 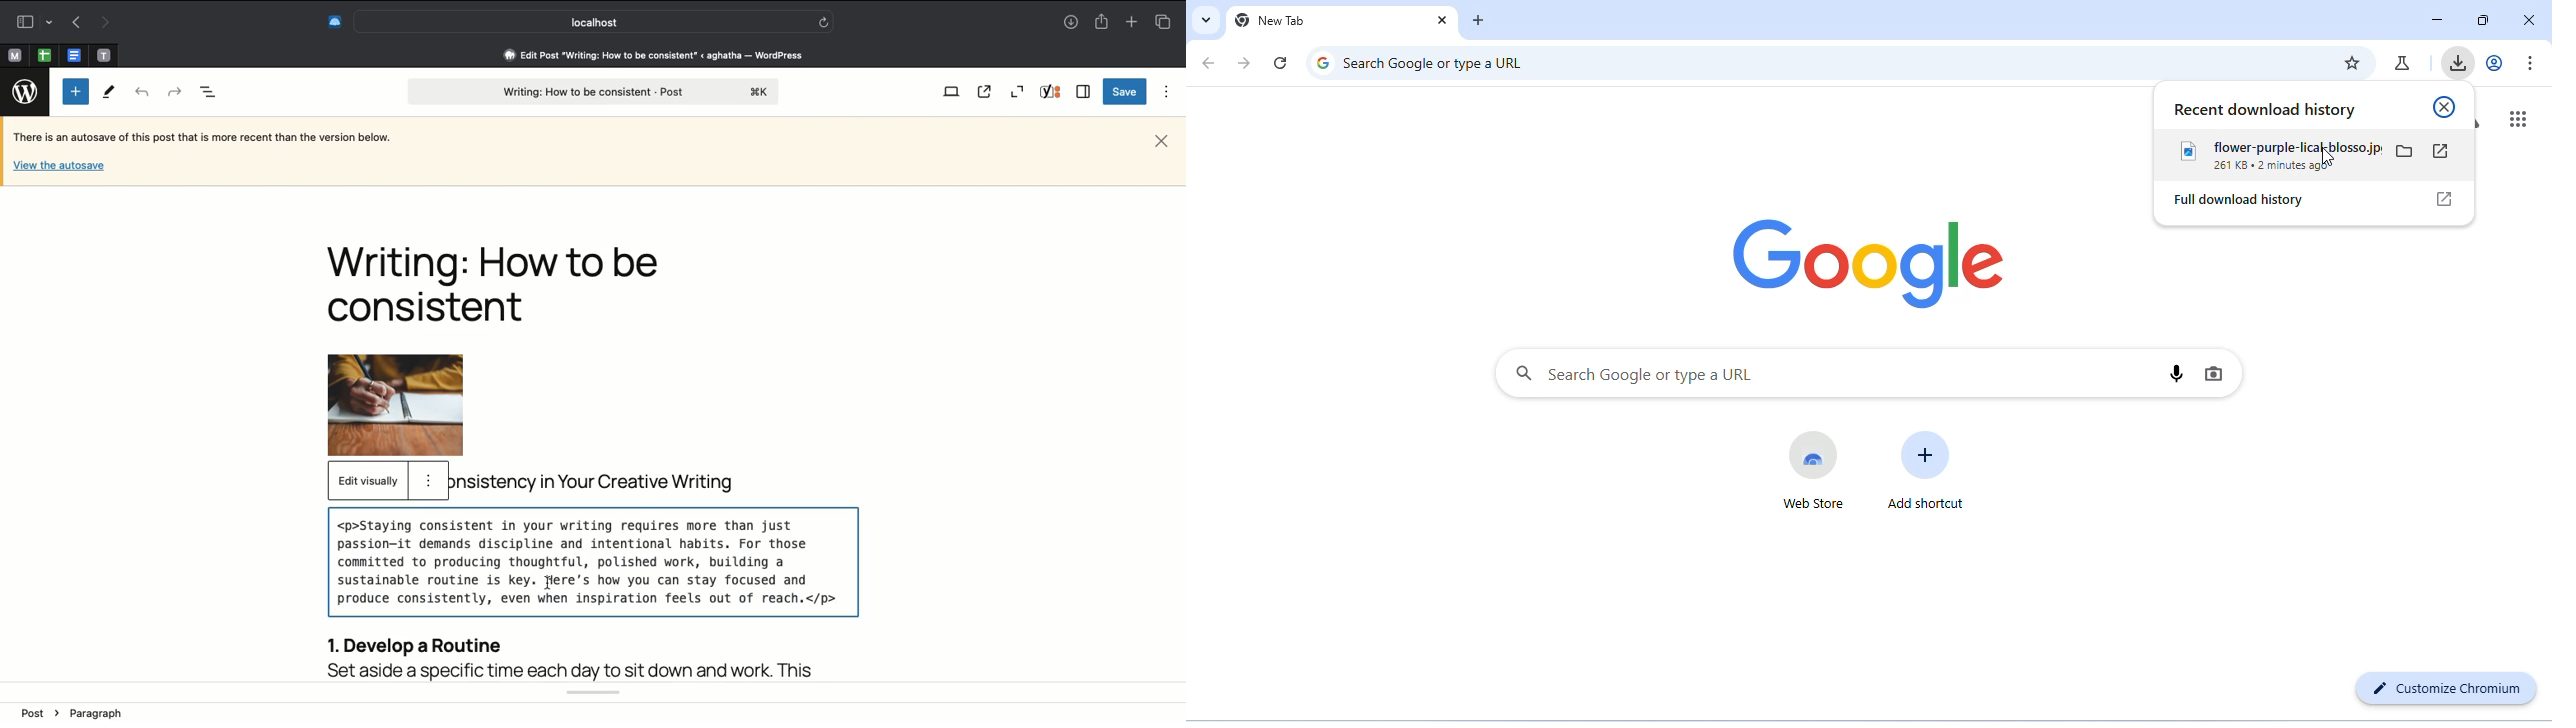 I want to click on search google or type a URL, so click(x=1419, y=62).